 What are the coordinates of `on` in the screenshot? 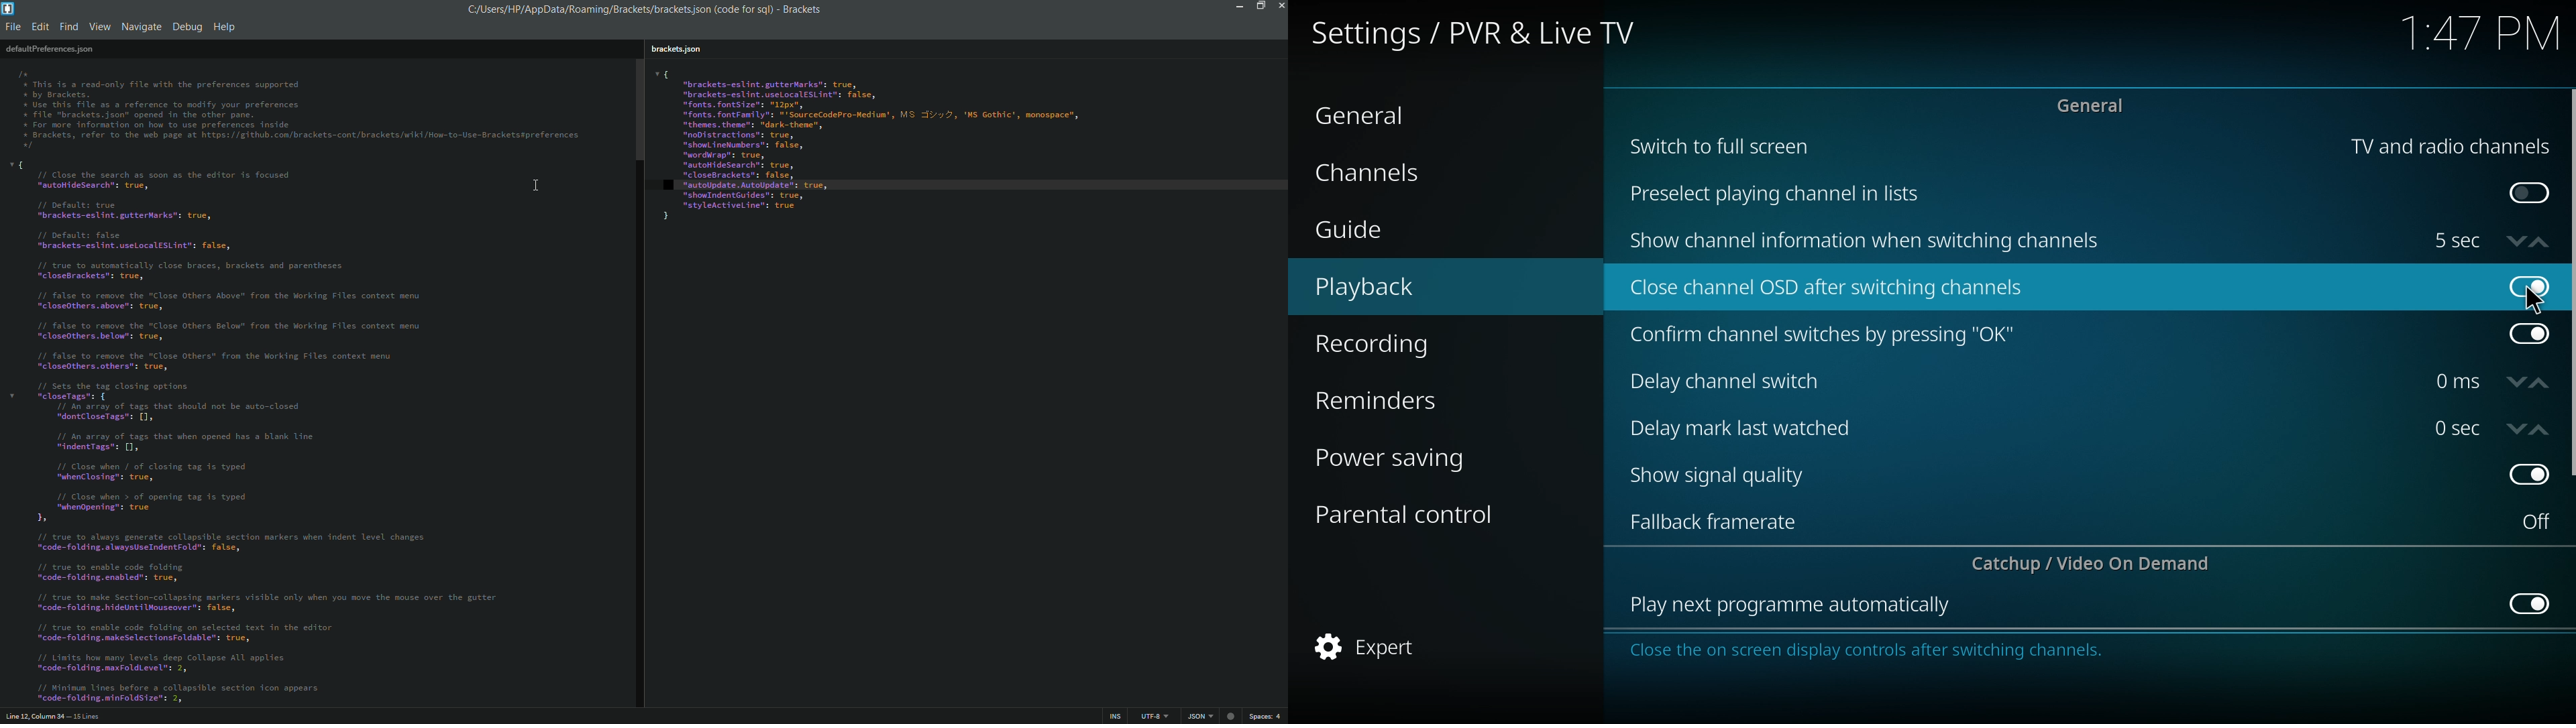 It's located at (2536, 522).